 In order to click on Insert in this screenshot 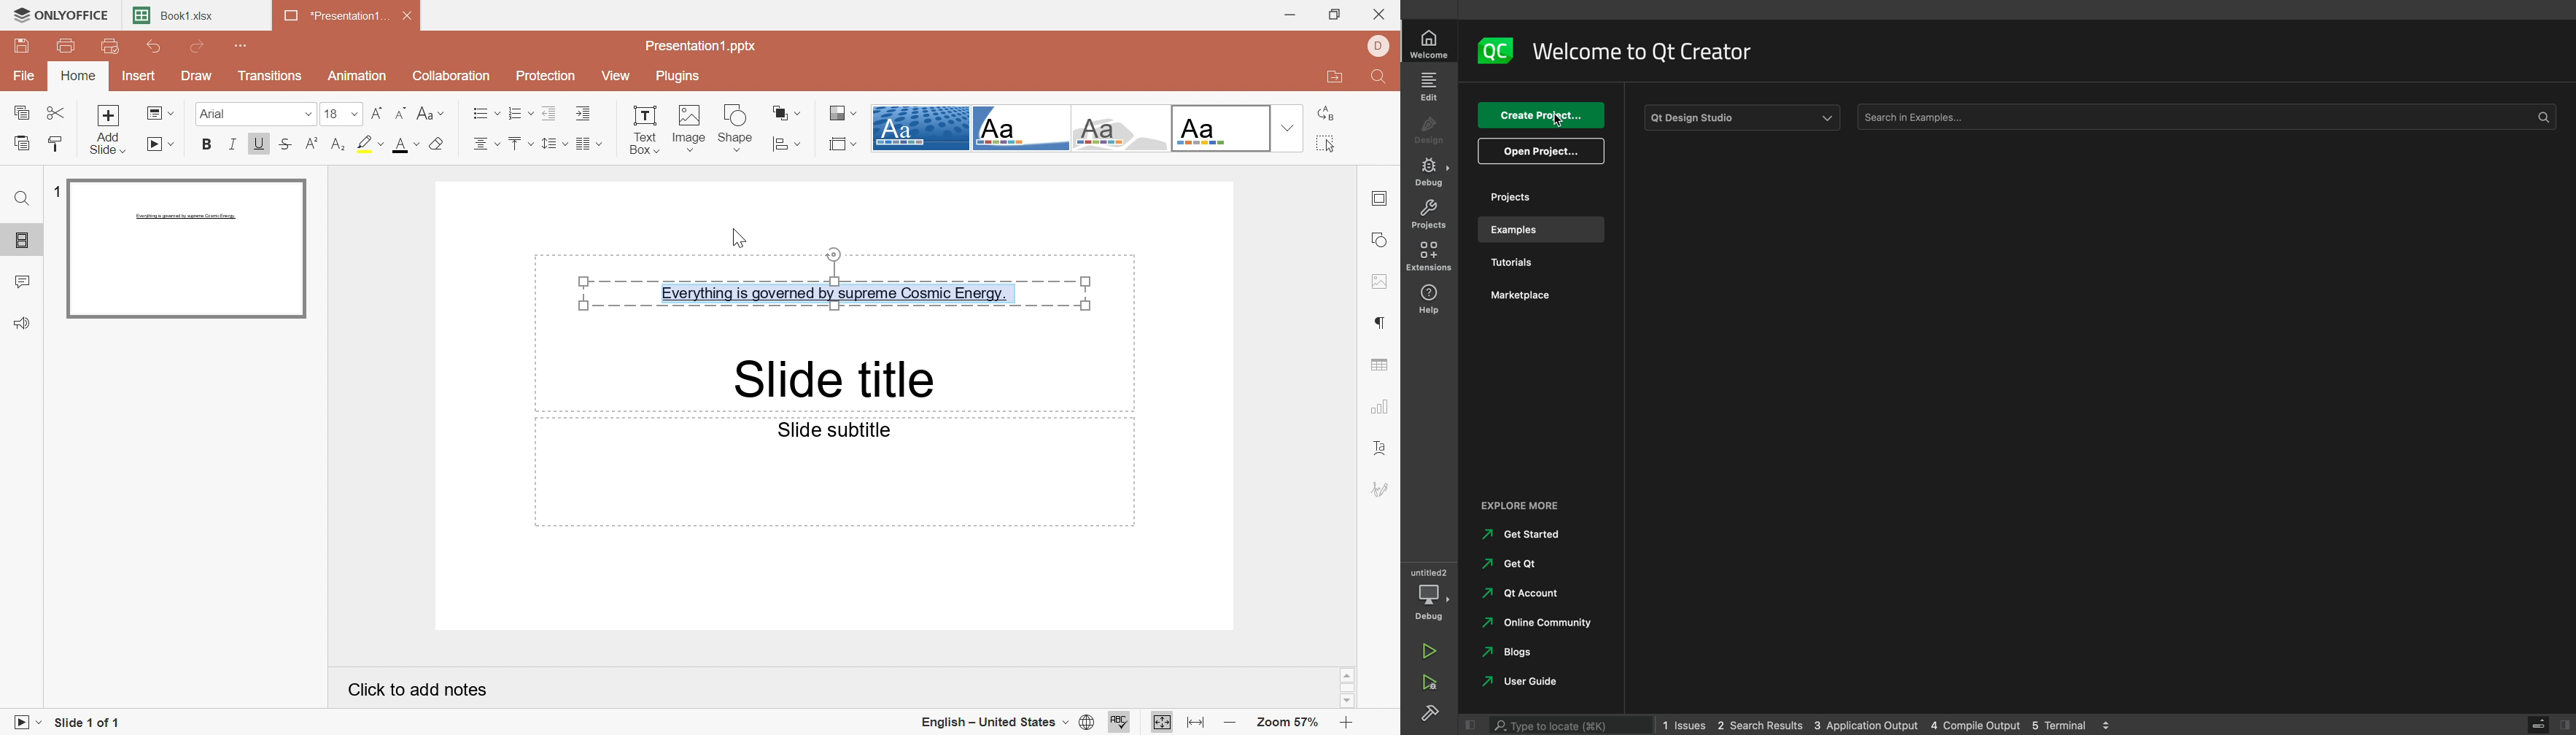, I will do `click(138, 74)`.